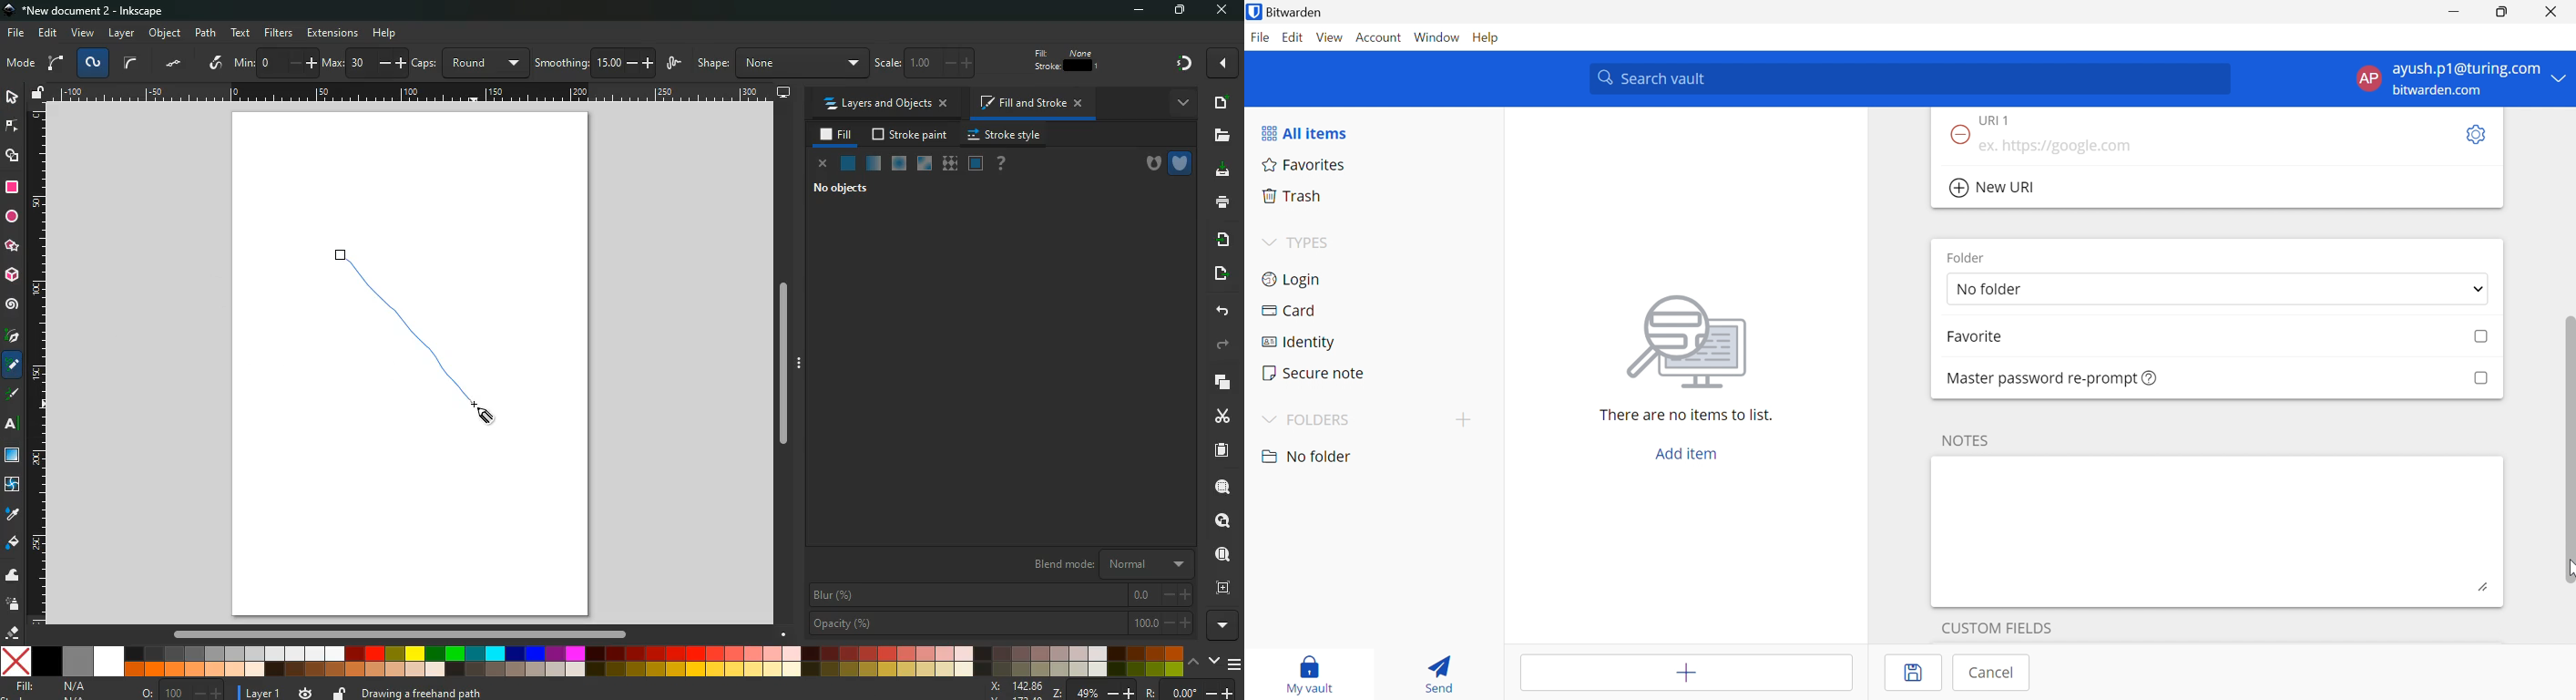 The image size is (2576, 700). Describe the element at coordinates (949, 163) in the screenshot. I see `texture` at that location.